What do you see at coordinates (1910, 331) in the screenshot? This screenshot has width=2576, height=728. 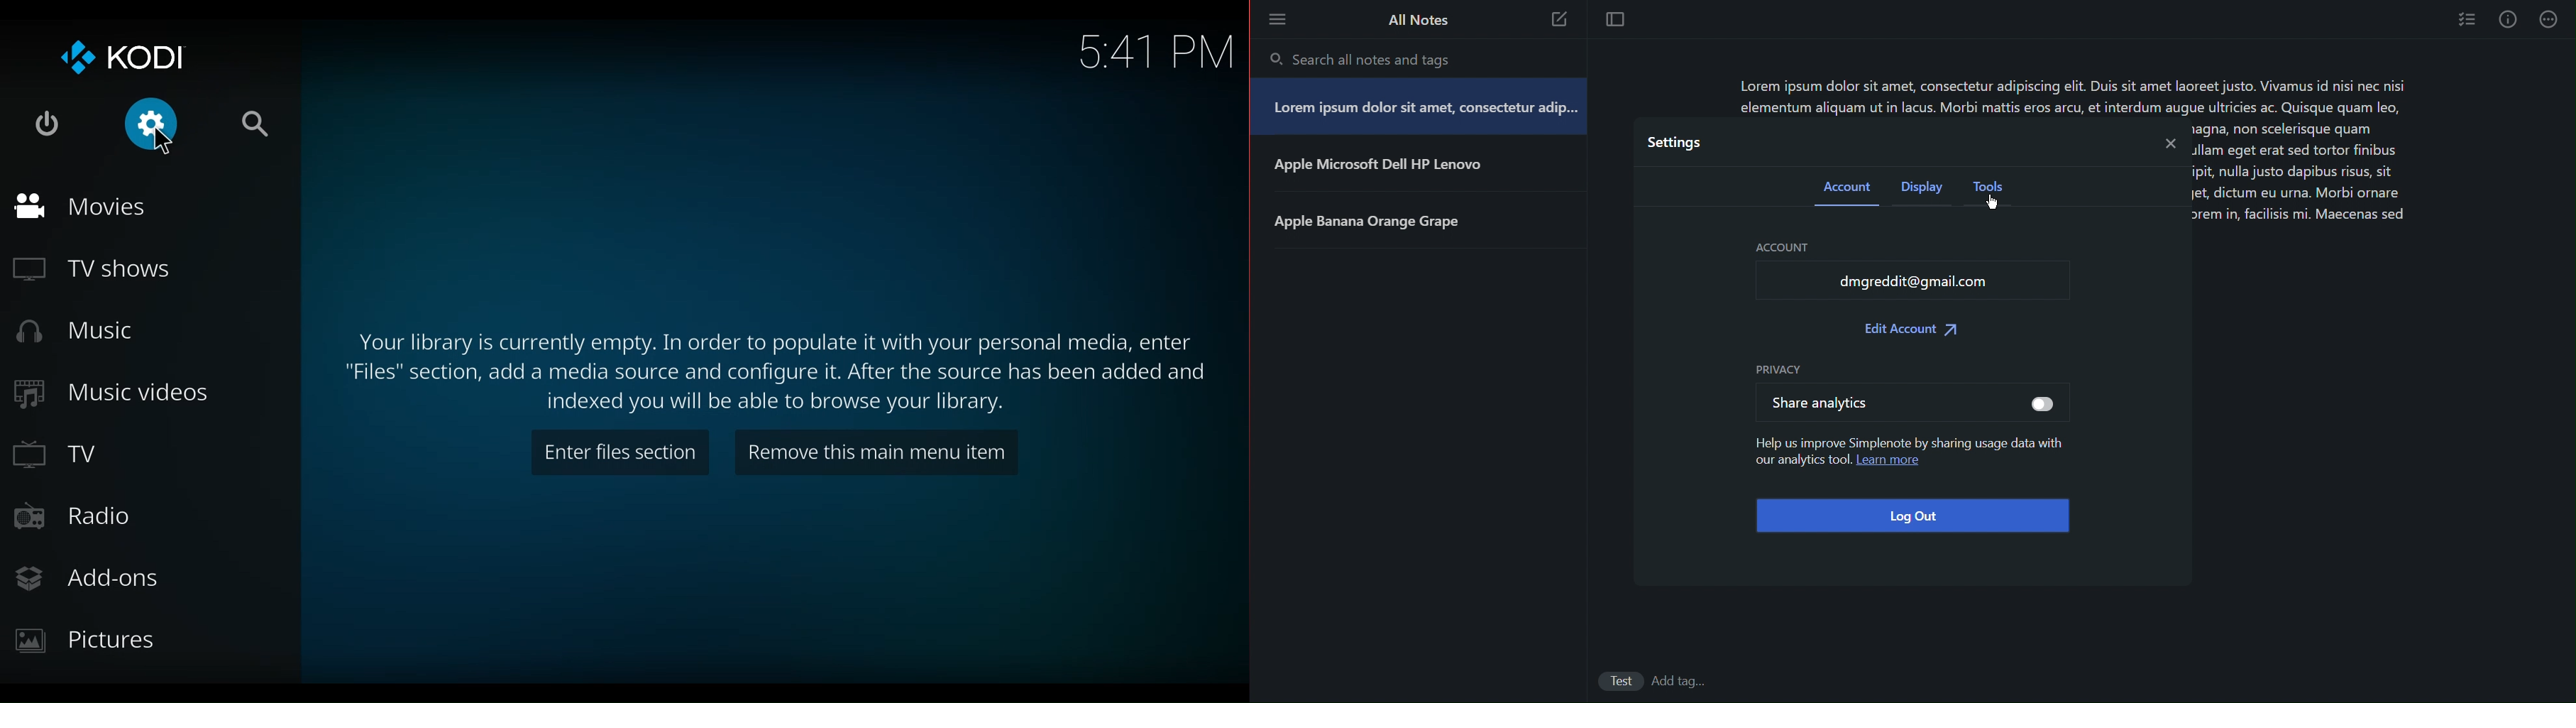 I see `Edit Account` at bounding box center [1910, 331].